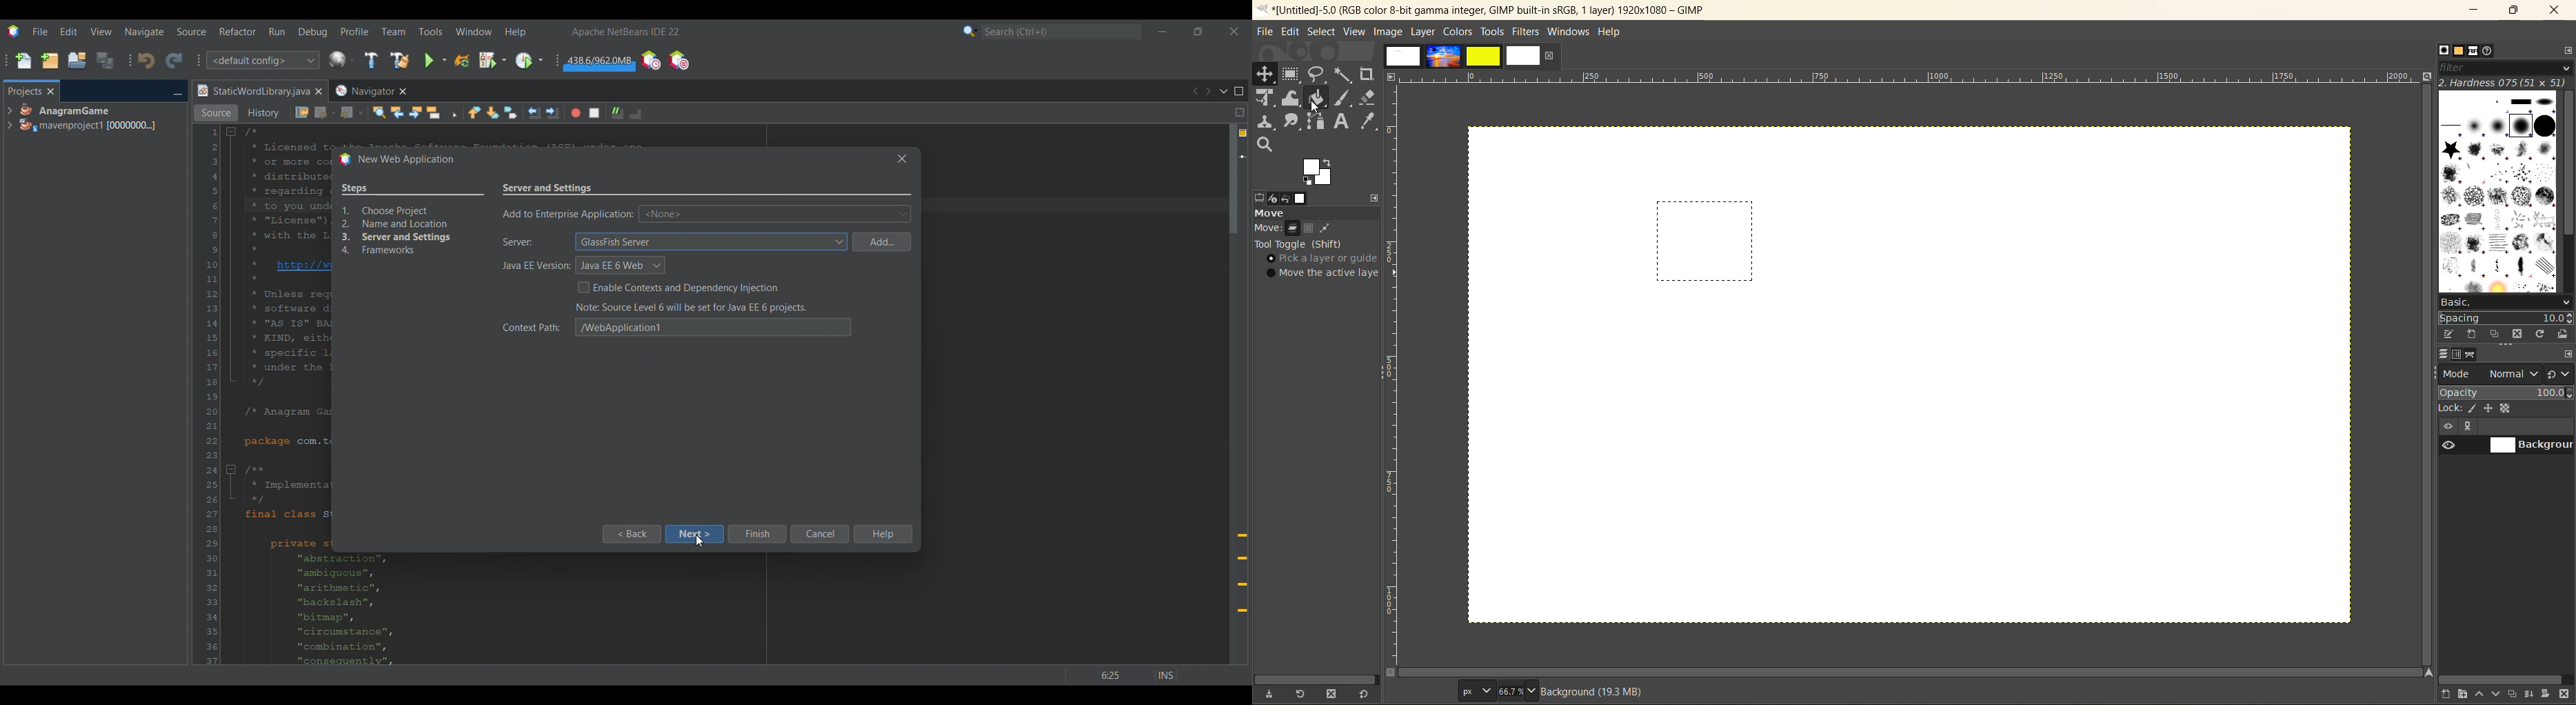 This screenshot has width=2576, height=728. What do you see at coordinates (1130, 672) in the screenshot?
I see `` at bounding box center [1130, 672].